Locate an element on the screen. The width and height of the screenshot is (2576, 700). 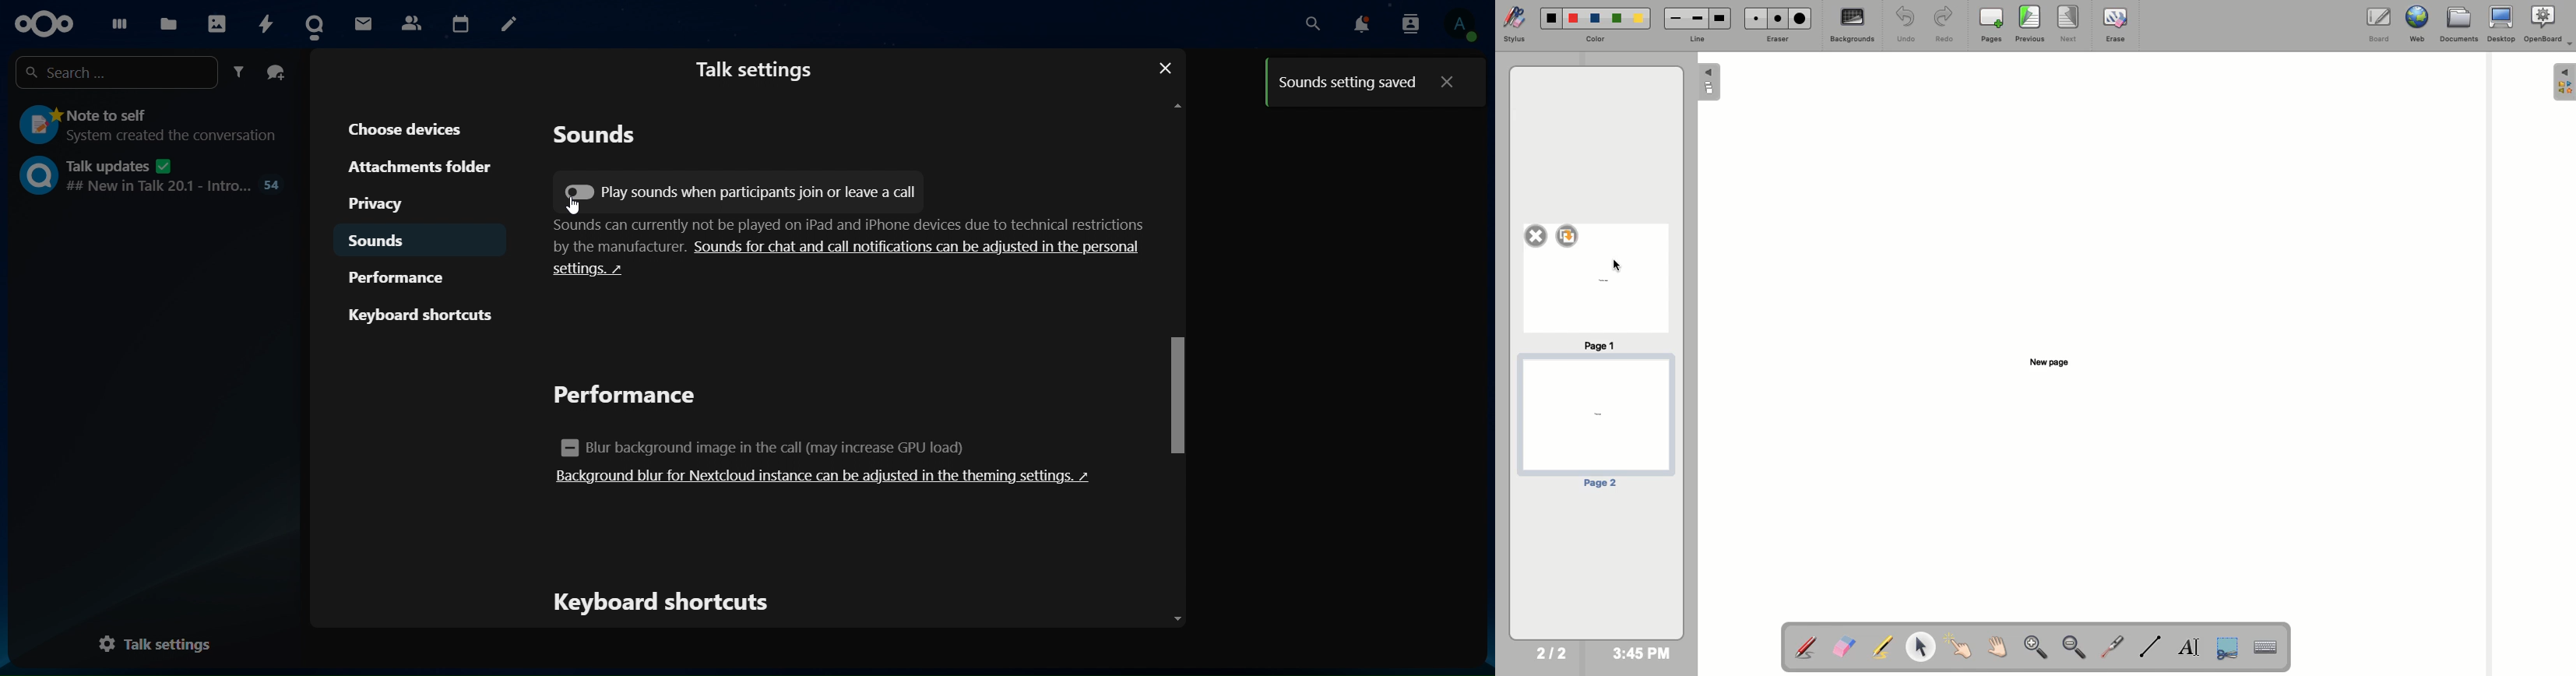
Sounds for chat and call notifications can be adjusted in the personal is located at coordinates (920, 247).